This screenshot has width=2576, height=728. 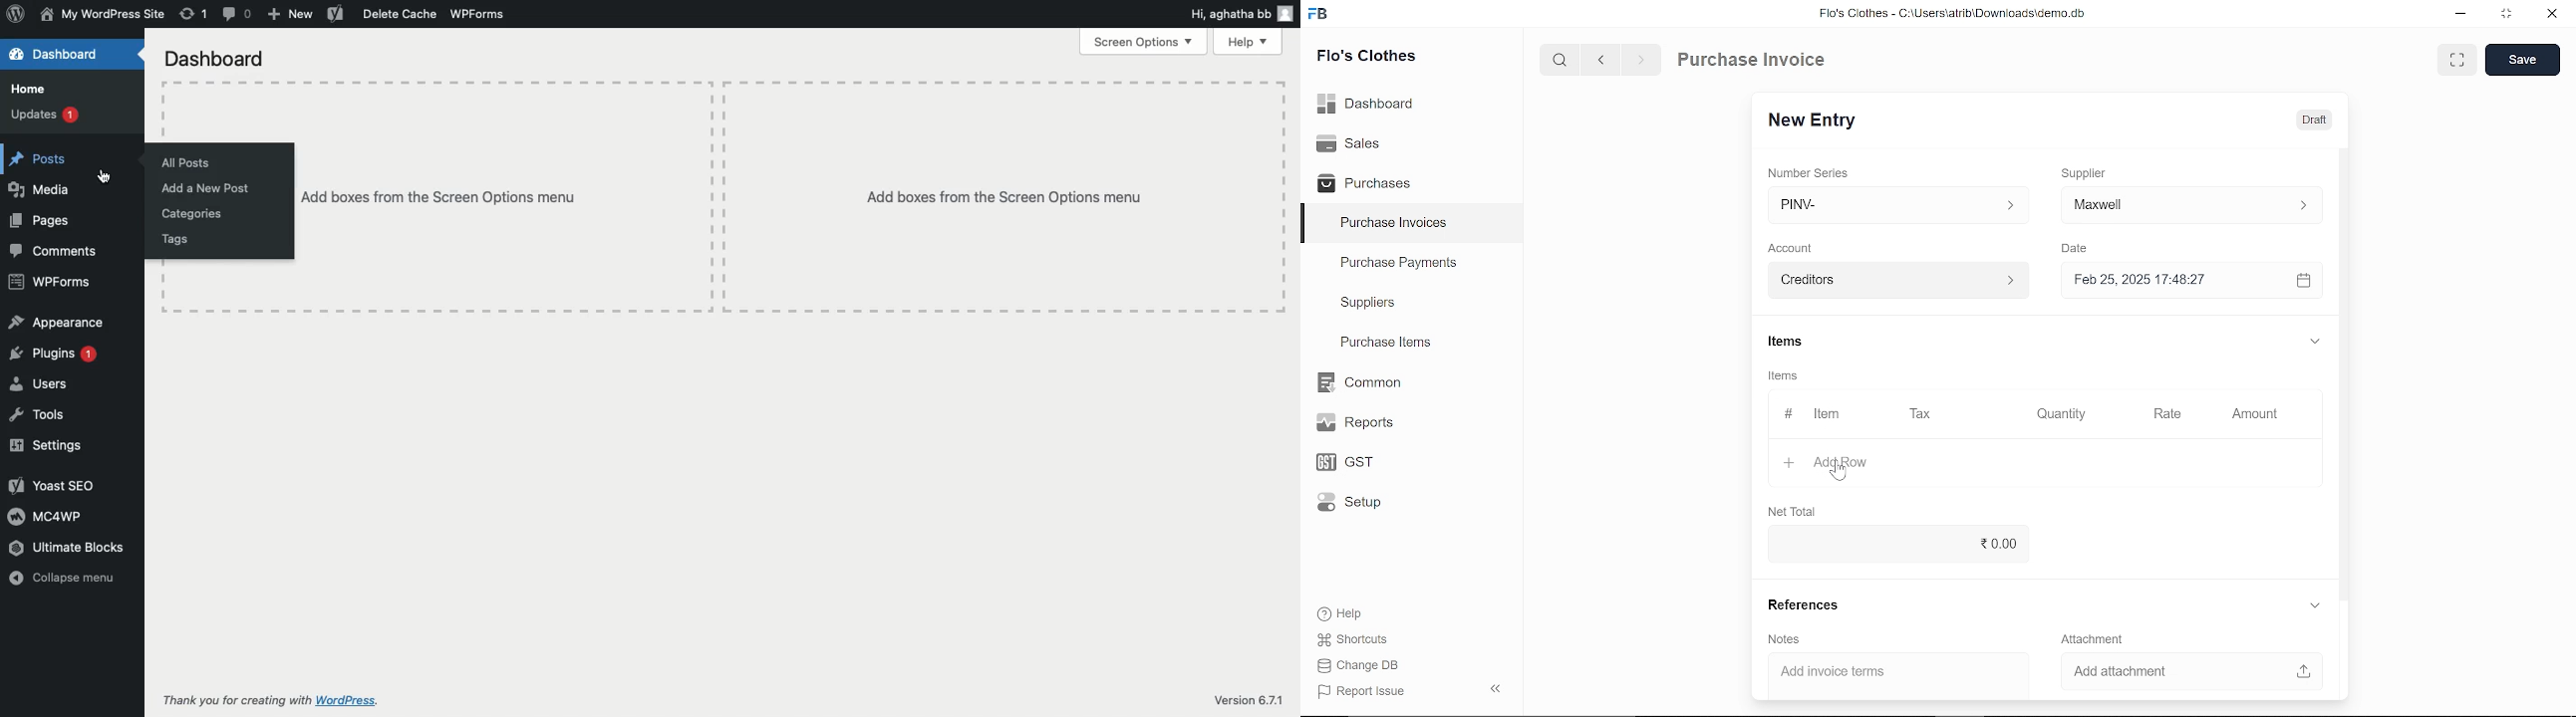 What do you see at coordinates (1924, 414) in the screenshot?
I see `Tax` at bounding box center [1924, 414].